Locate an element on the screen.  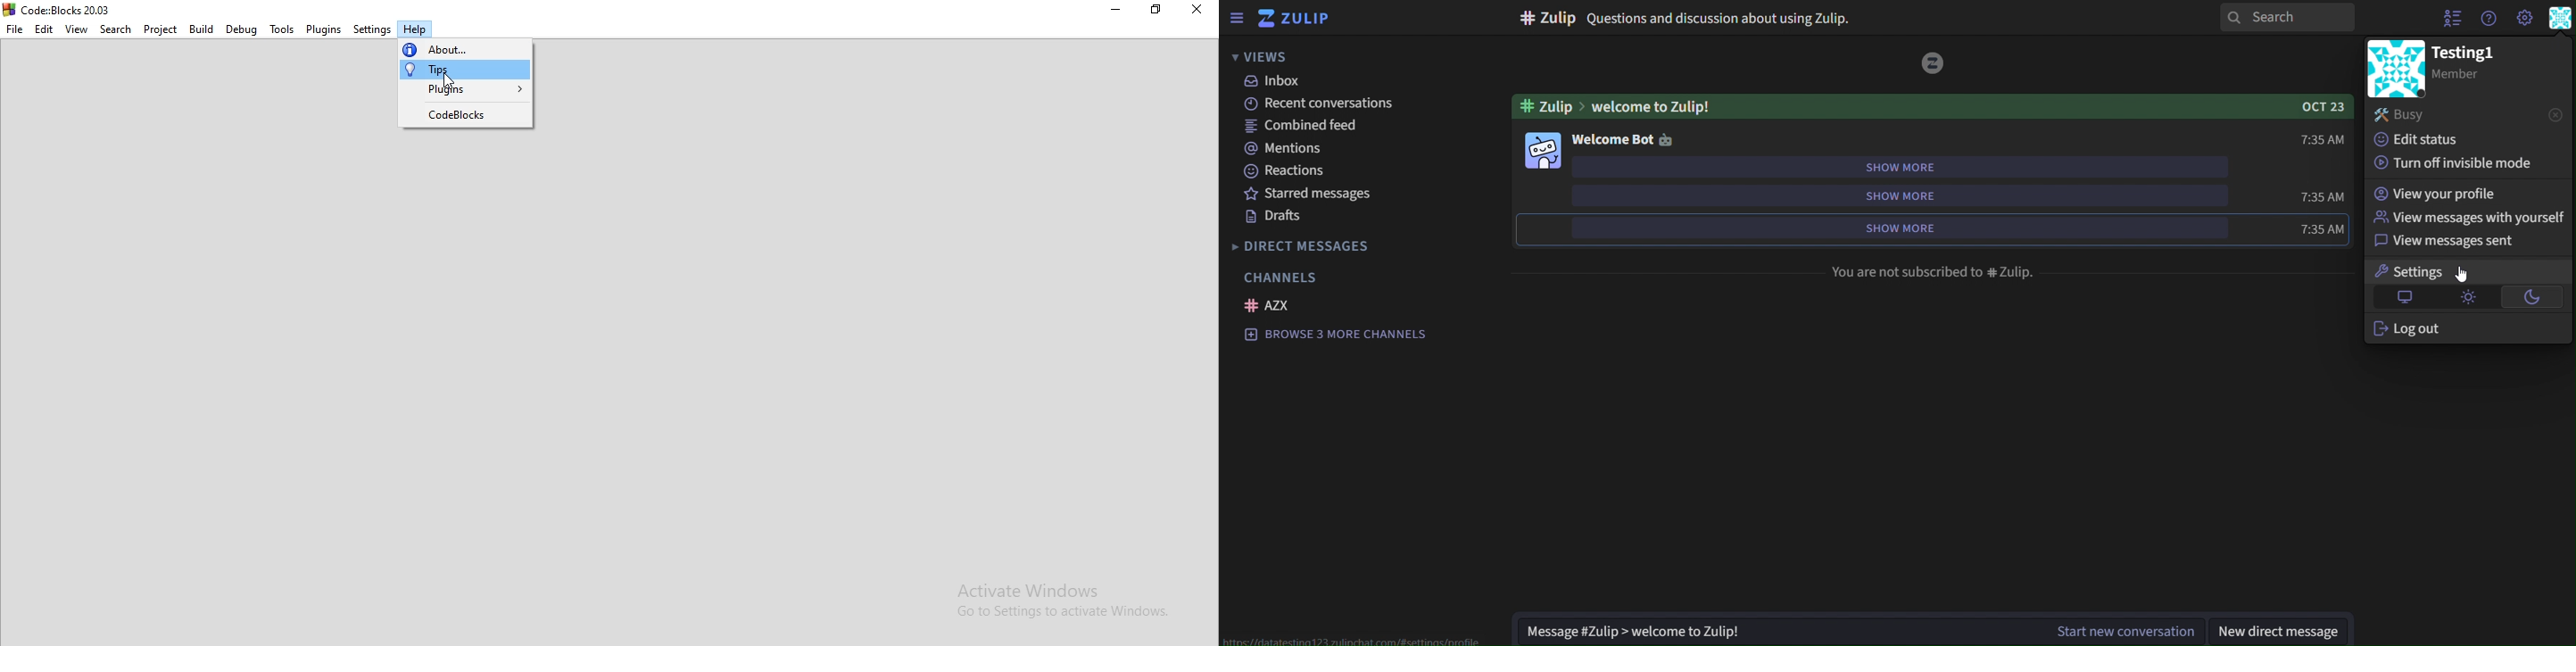
search is located at coordinates (2291, 17).